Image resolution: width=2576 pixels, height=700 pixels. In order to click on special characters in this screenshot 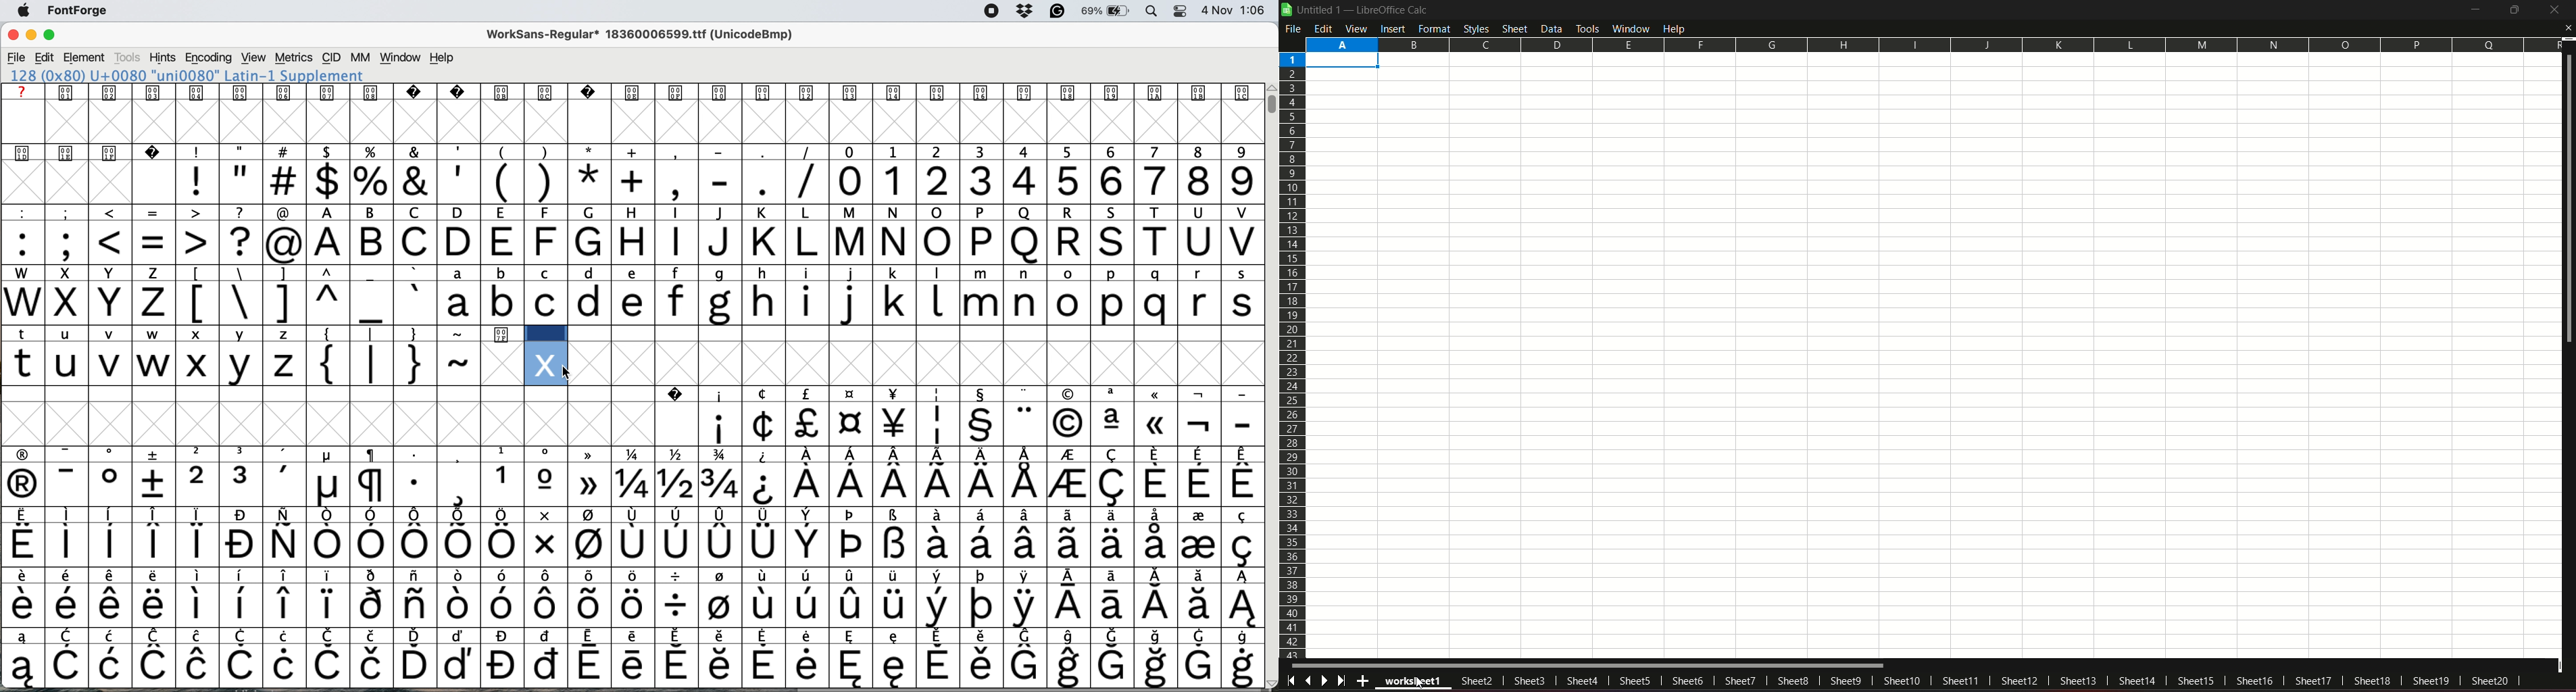, I will do `click(975, 425)`.